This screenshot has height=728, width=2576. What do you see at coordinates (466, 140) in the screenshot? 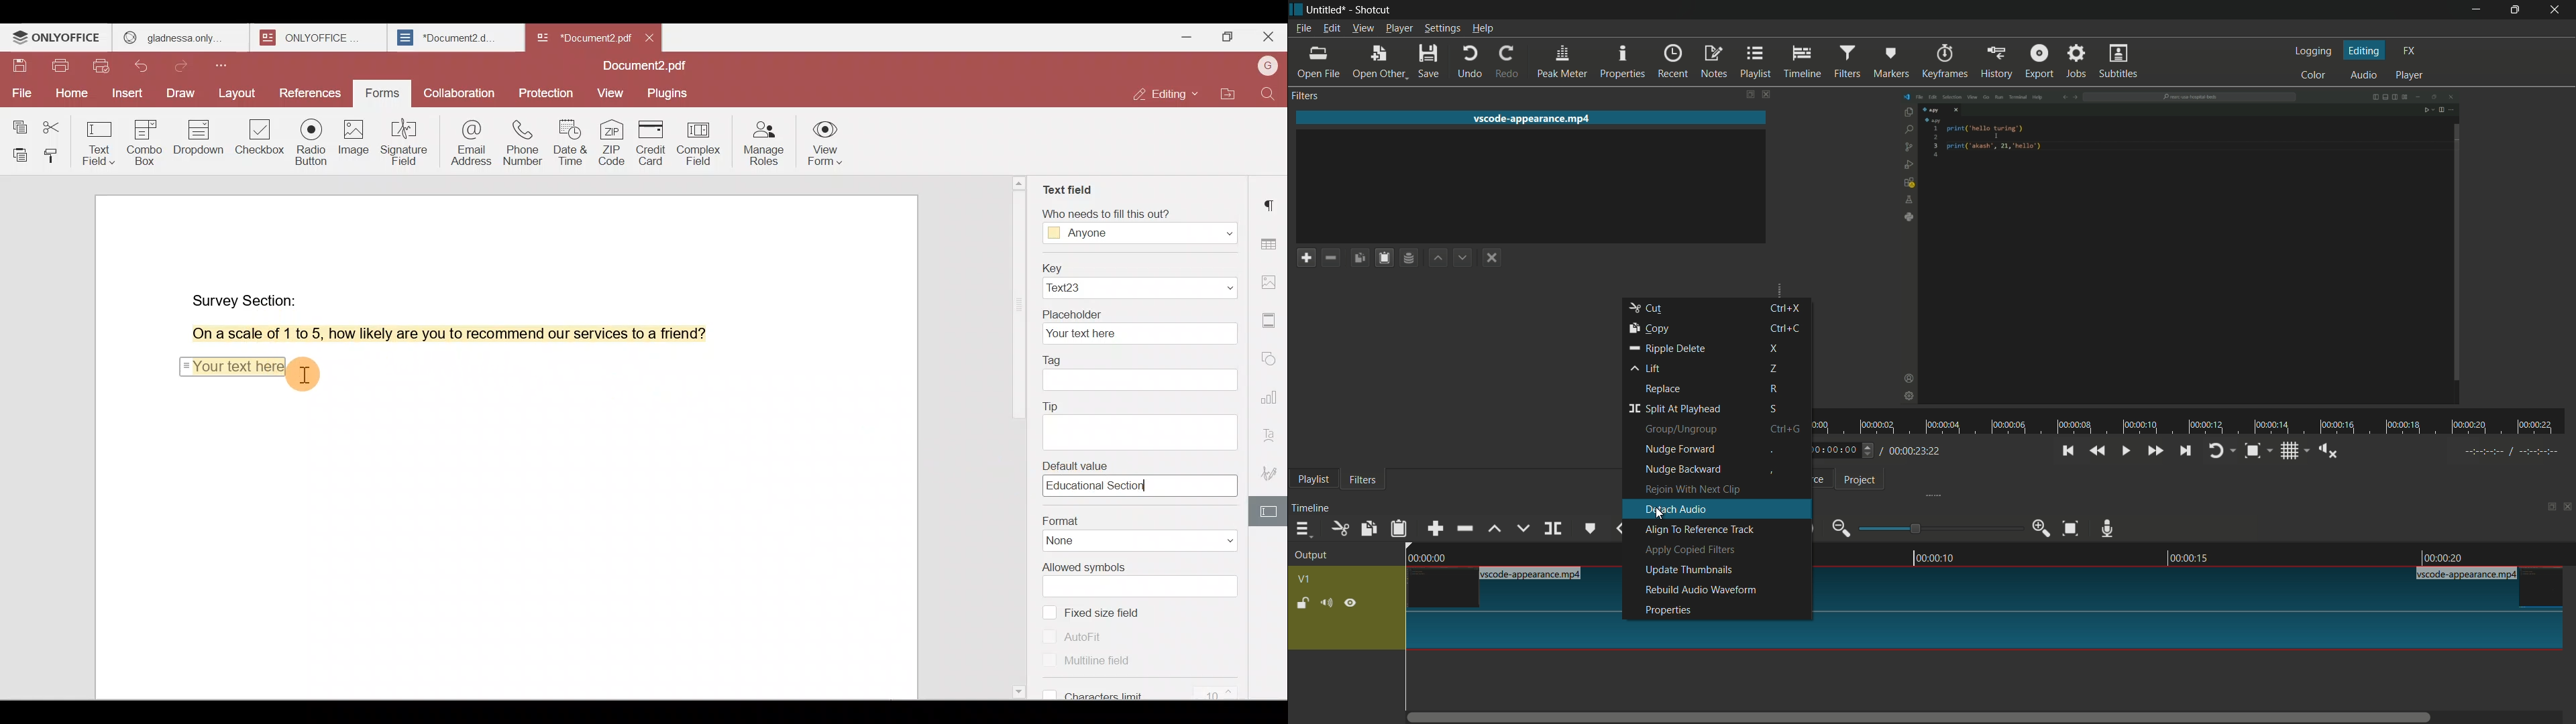
I see `Email address` at bounding box center [466, 140].